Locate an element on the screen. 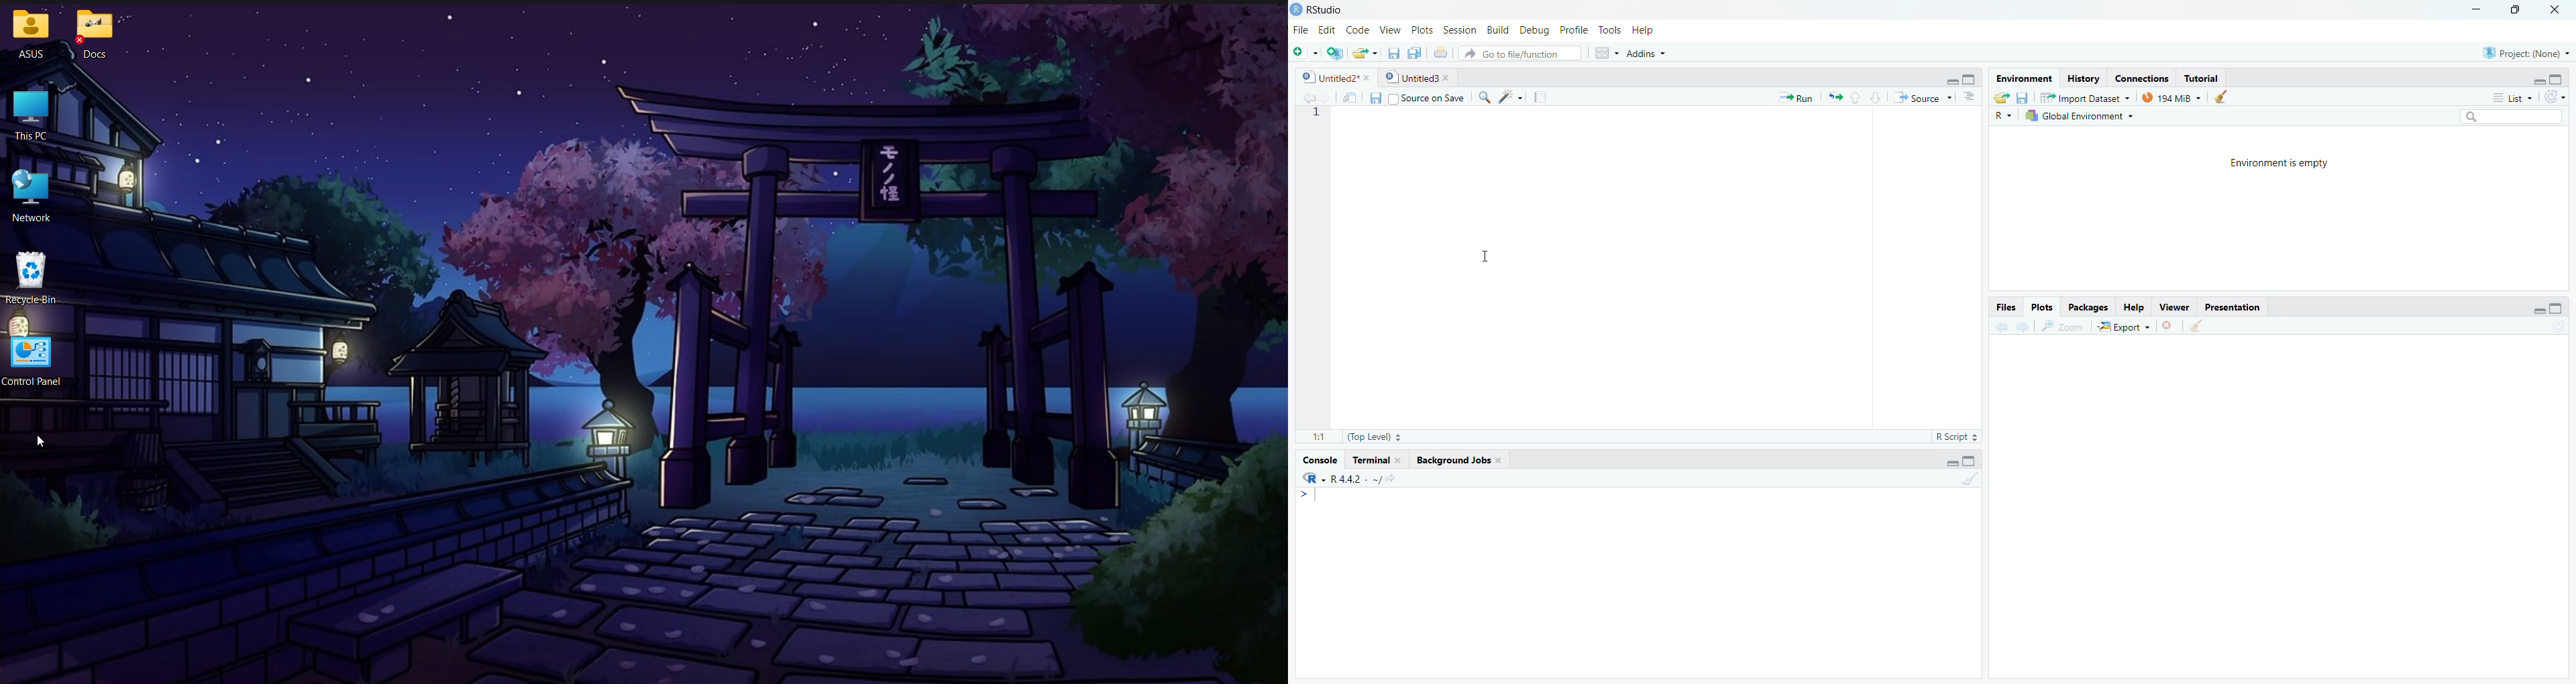  Export  is located at coordinates (2124, 327).